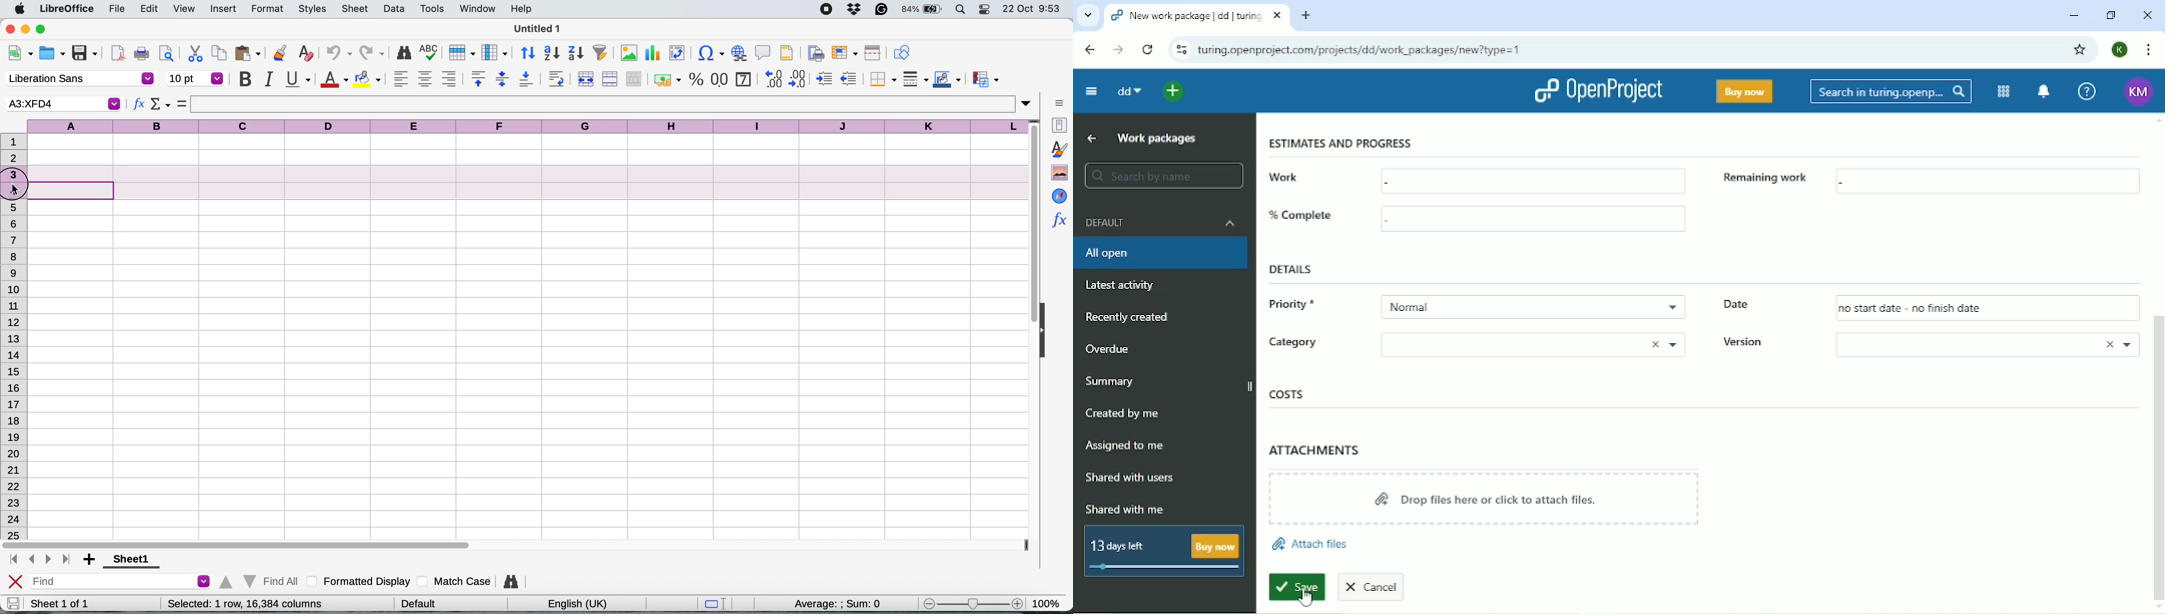 This screenshot has width=2184, height=616. What do you see at coordinates (268, 10) in the screenshot?
I see `format` at bounding box center [268, 10].